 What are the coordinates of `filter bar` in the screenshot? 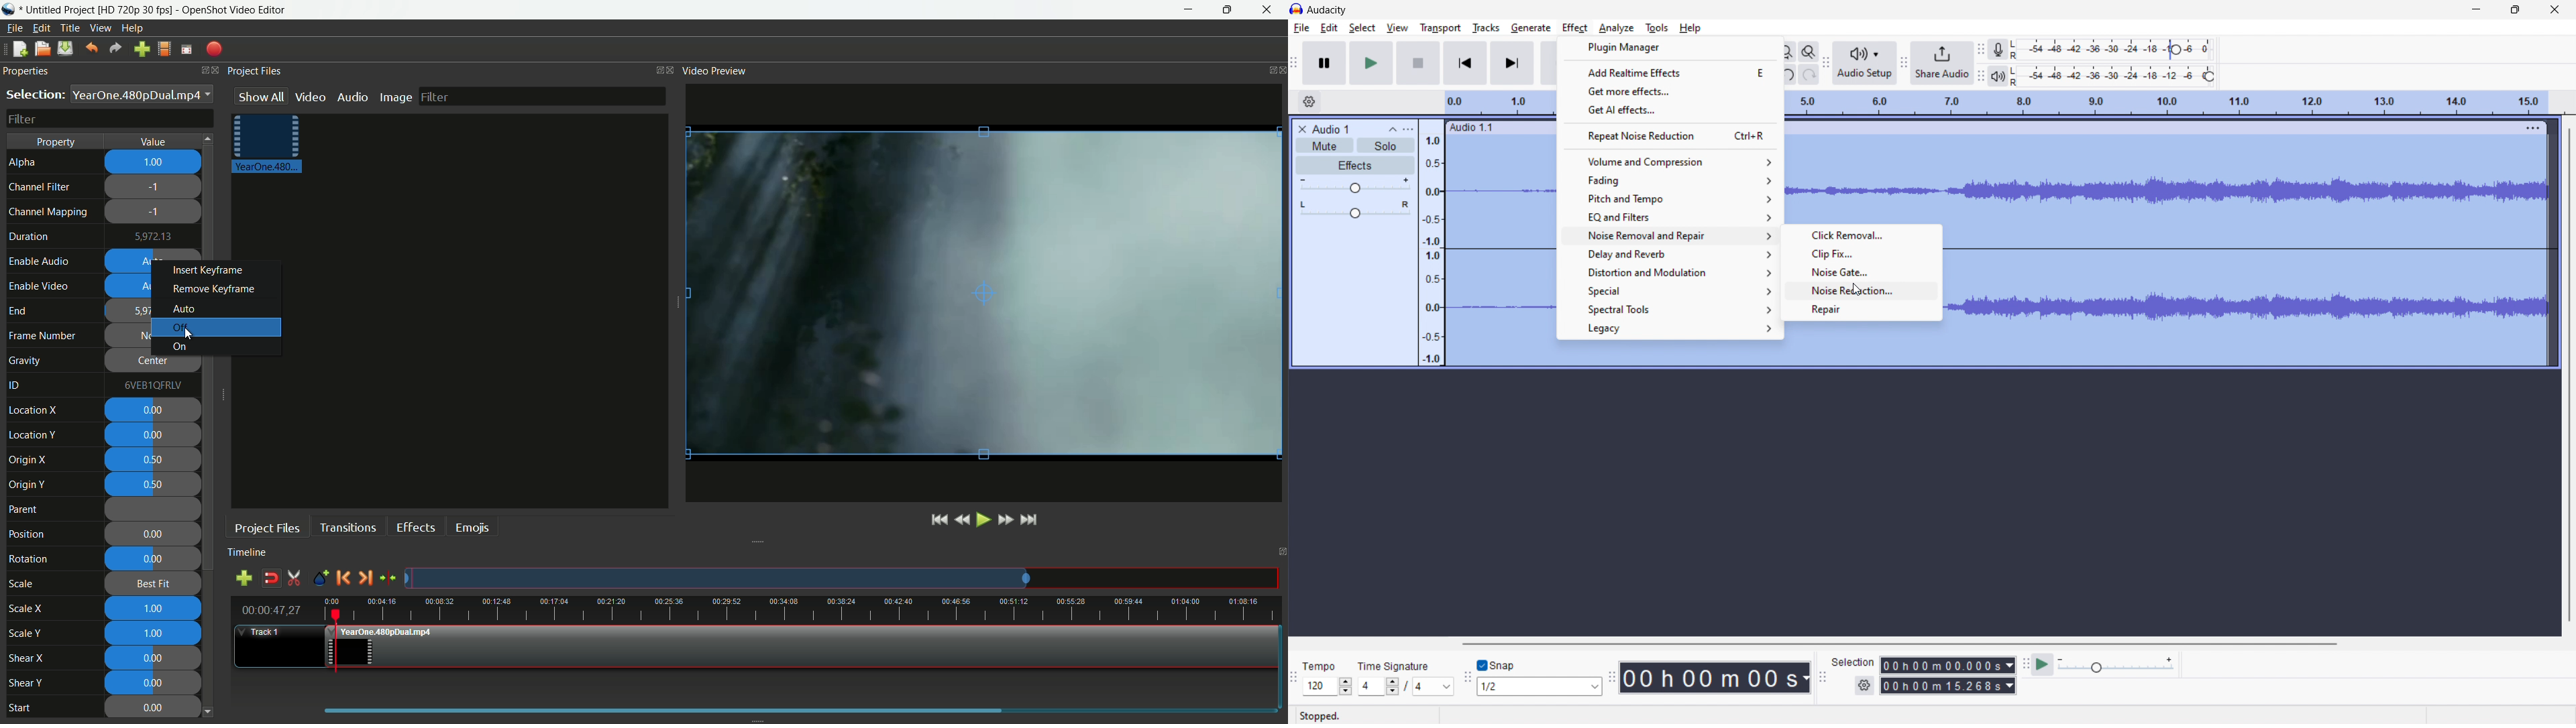 It's located at (110, 119).